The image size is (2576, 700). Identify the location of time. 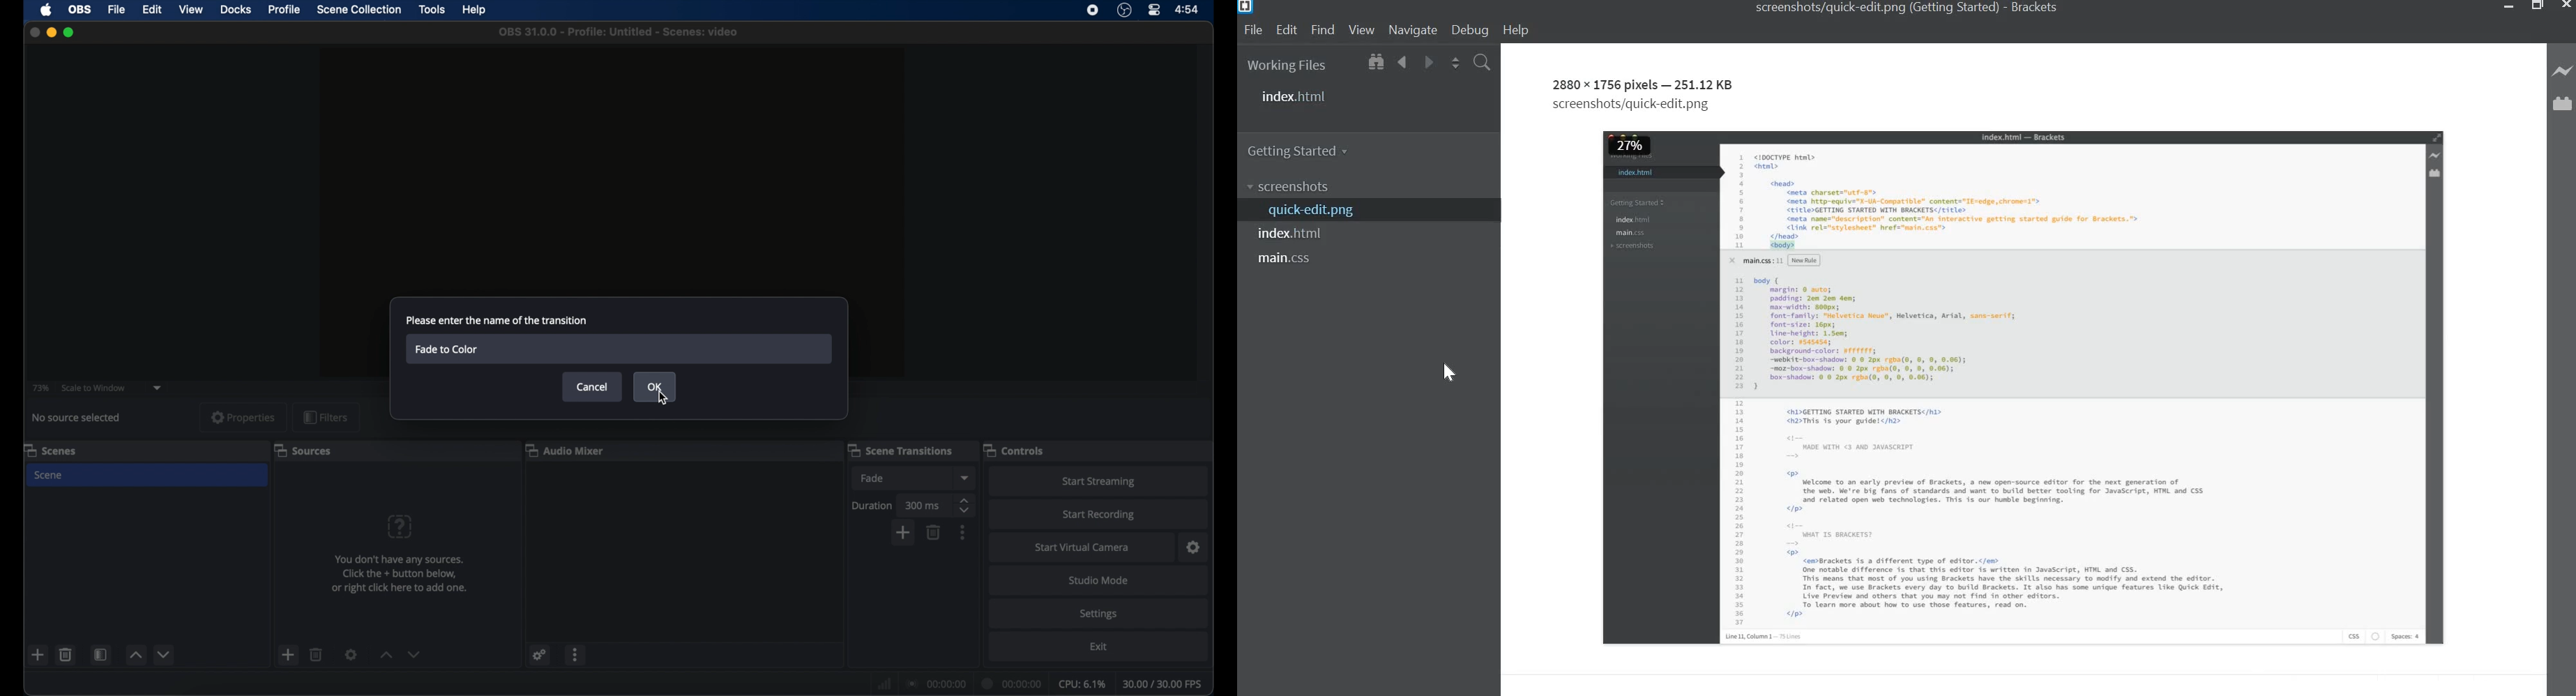
(1188, 10).